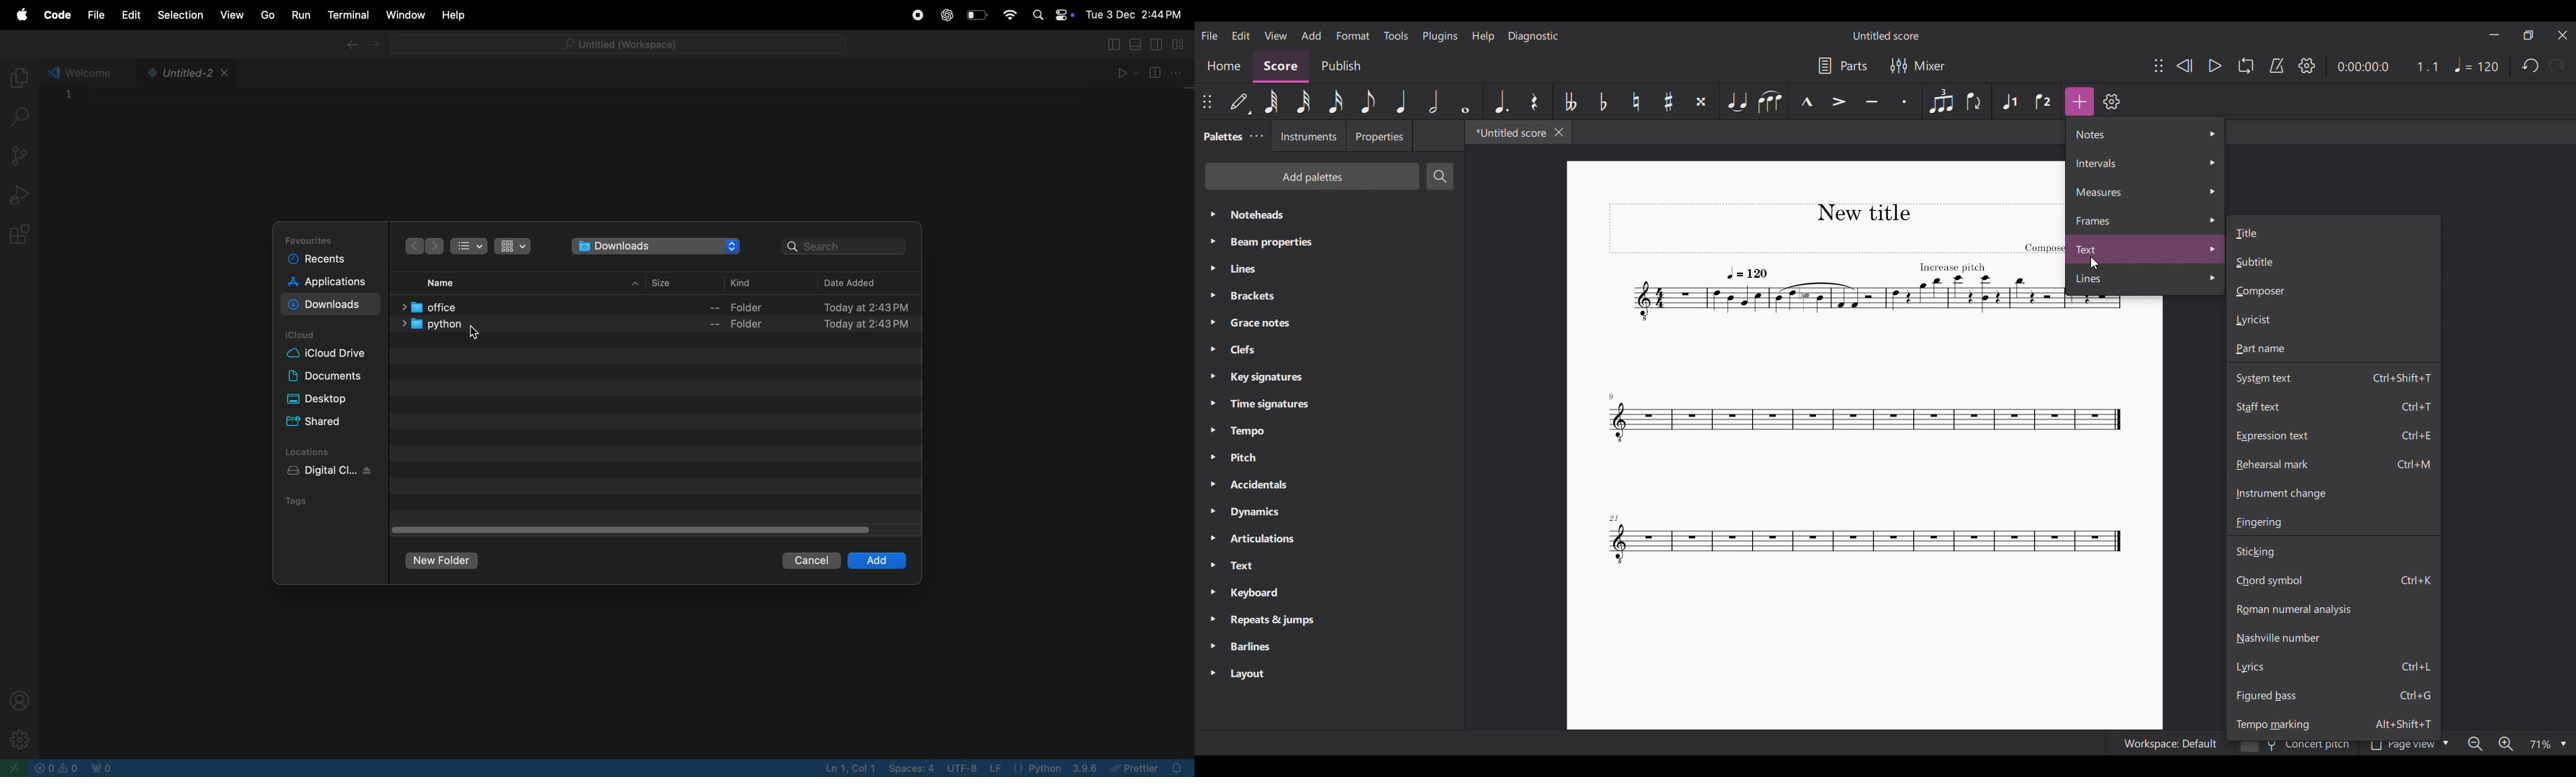  Describe the element at coordinates (846, 246) in the screenshot. I see `search` at that location.